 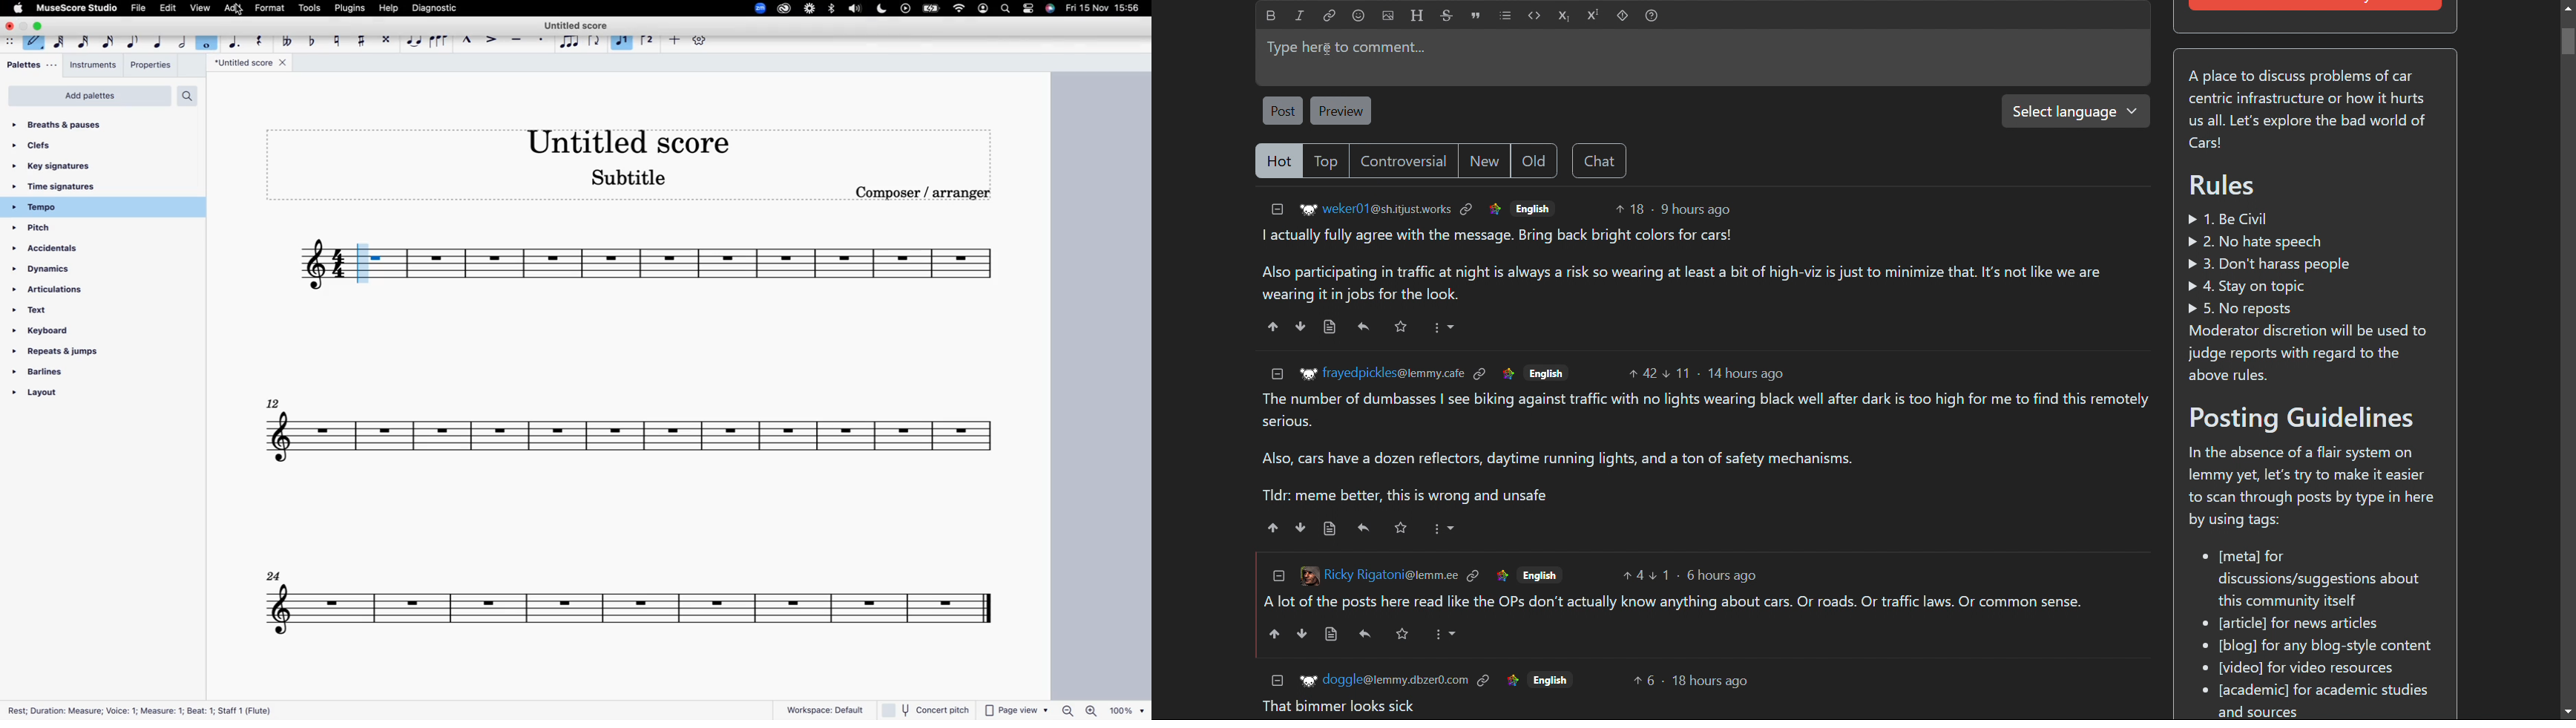 What do you see at coordinates (69, 313) in the screenshot?
I see `text` at bounding box center [69, 313].